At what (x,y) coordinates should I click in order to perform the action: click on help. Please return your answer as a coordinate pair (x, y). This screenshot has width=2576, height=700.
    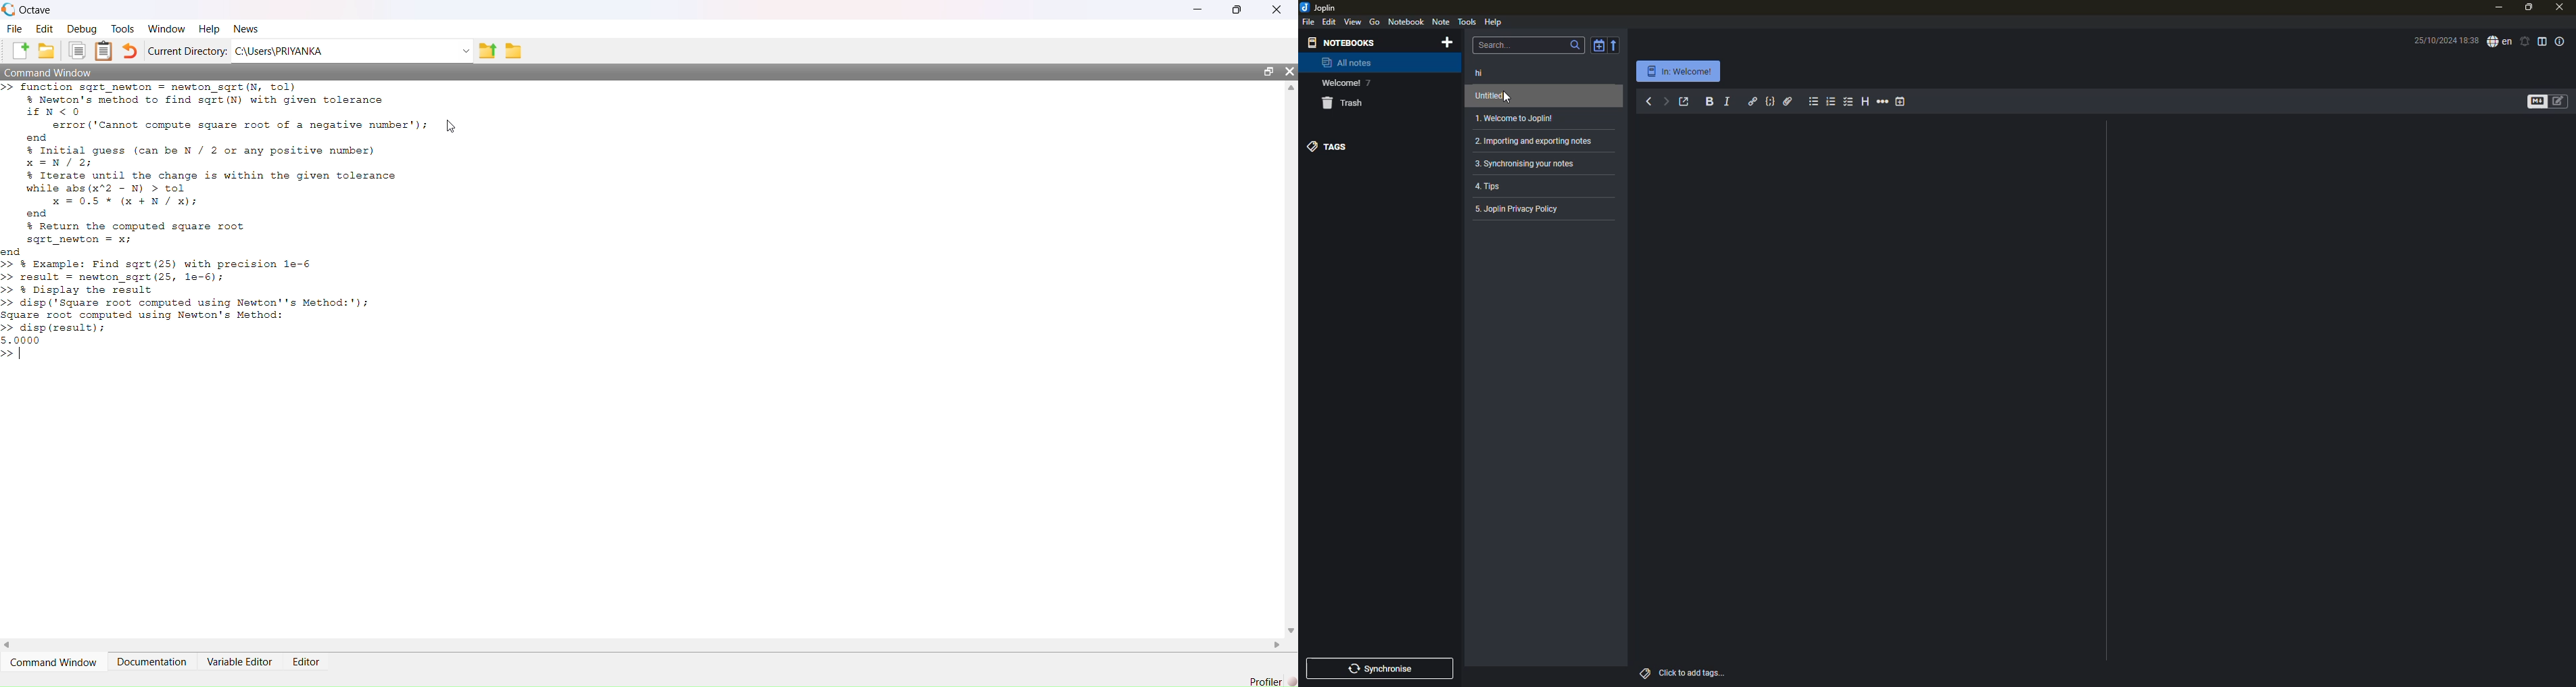
    Looking at the image, I should click on (1495, 23).